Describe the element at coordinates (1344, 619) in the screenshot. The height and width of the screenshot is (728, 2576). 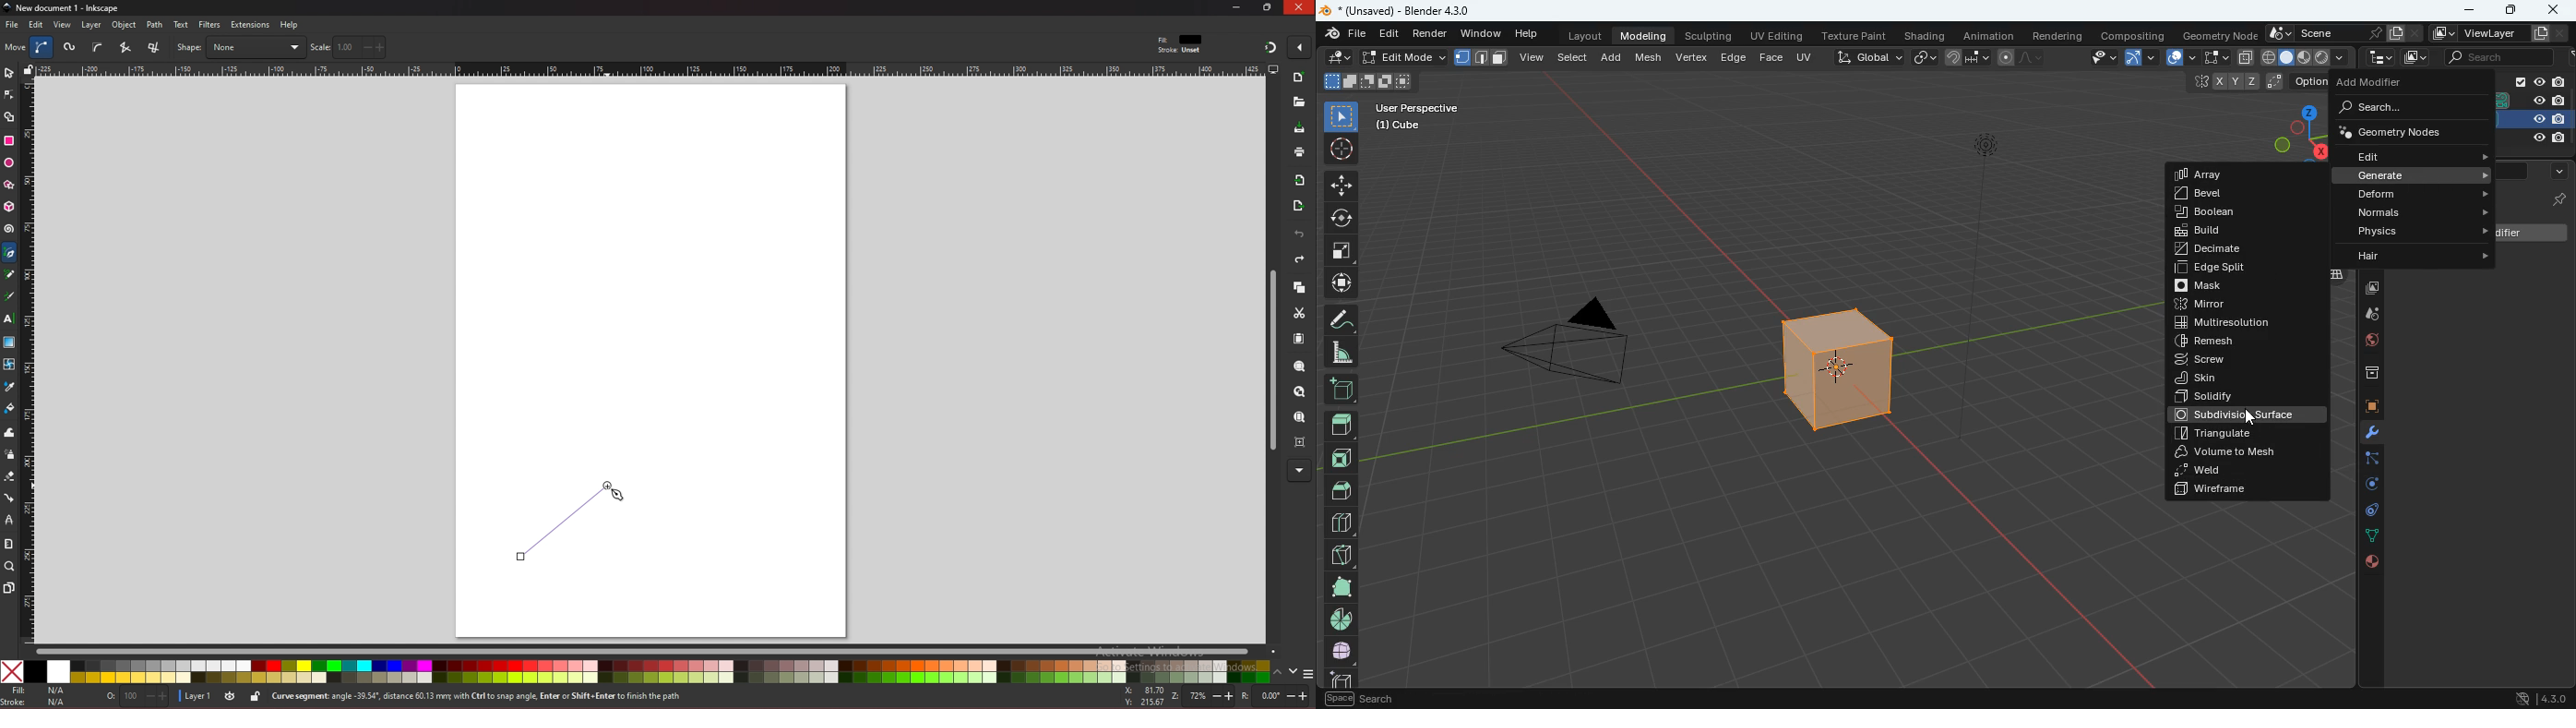
I see `pie` at that location.